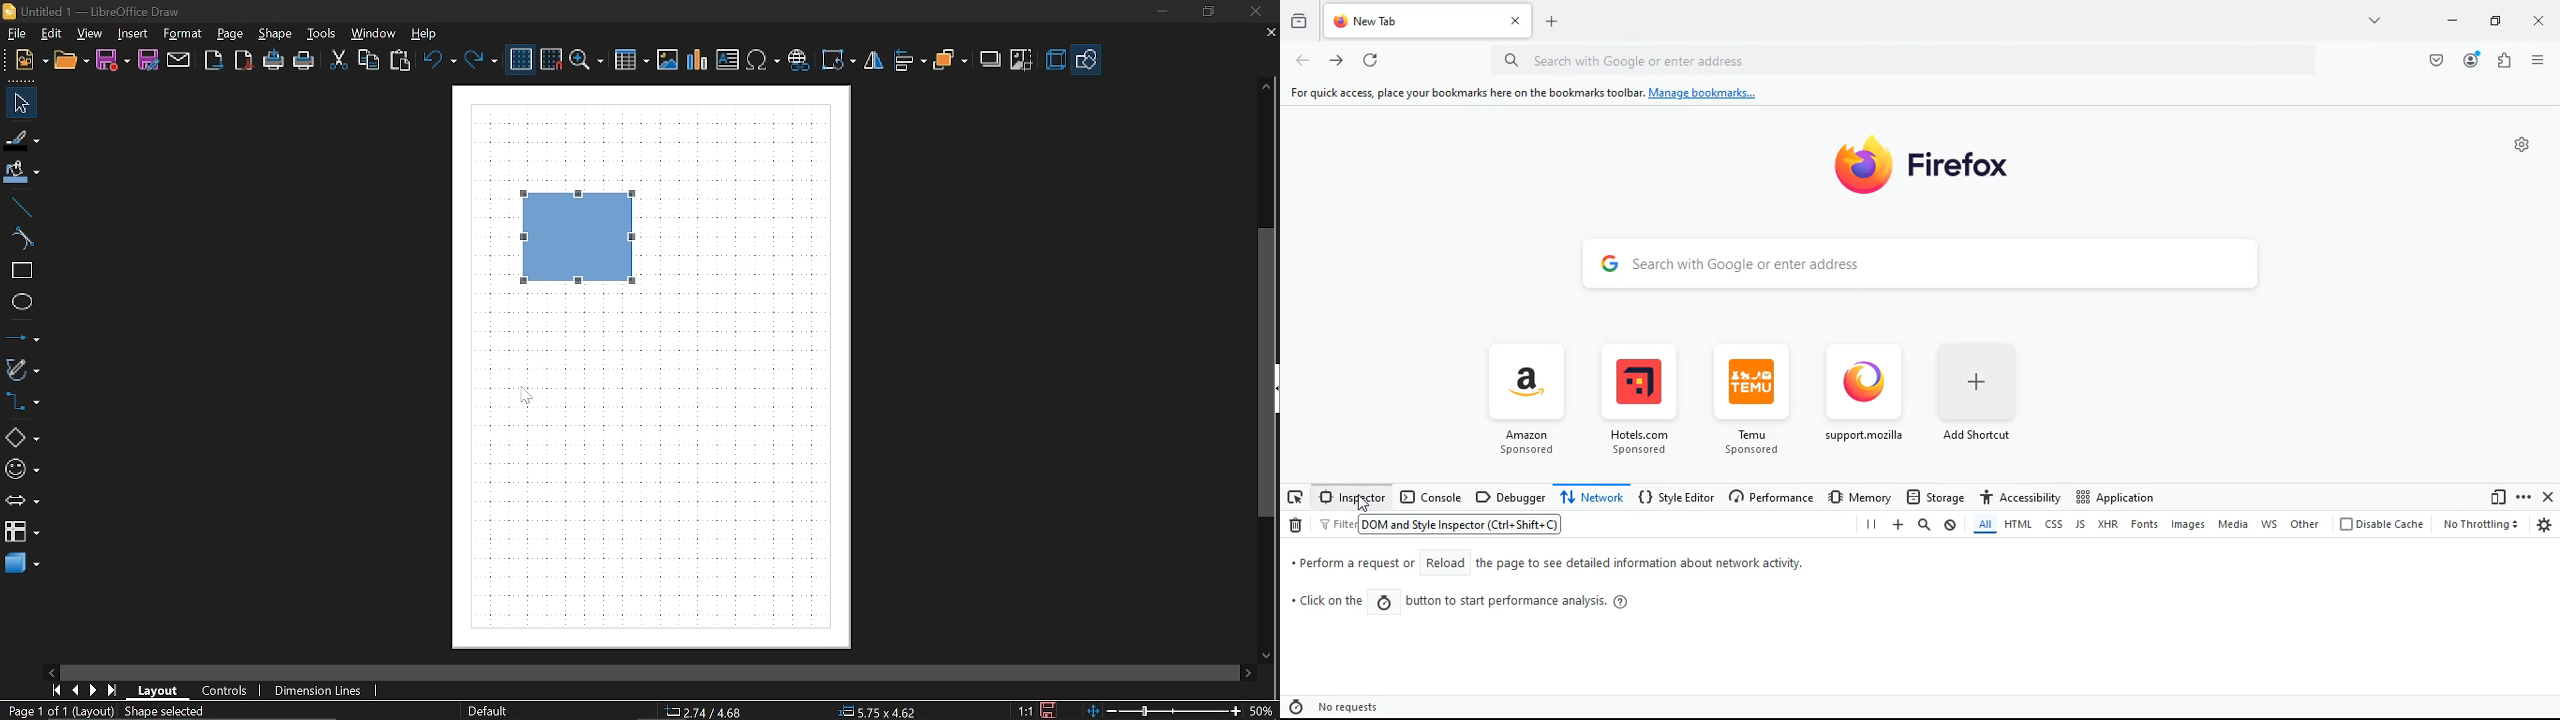 The height and width of the screenshot is (728, 2576). What do you see at coordinates (584, 238) in the screenshot?
I see `Selected shape` at bounding box center [584, 238].